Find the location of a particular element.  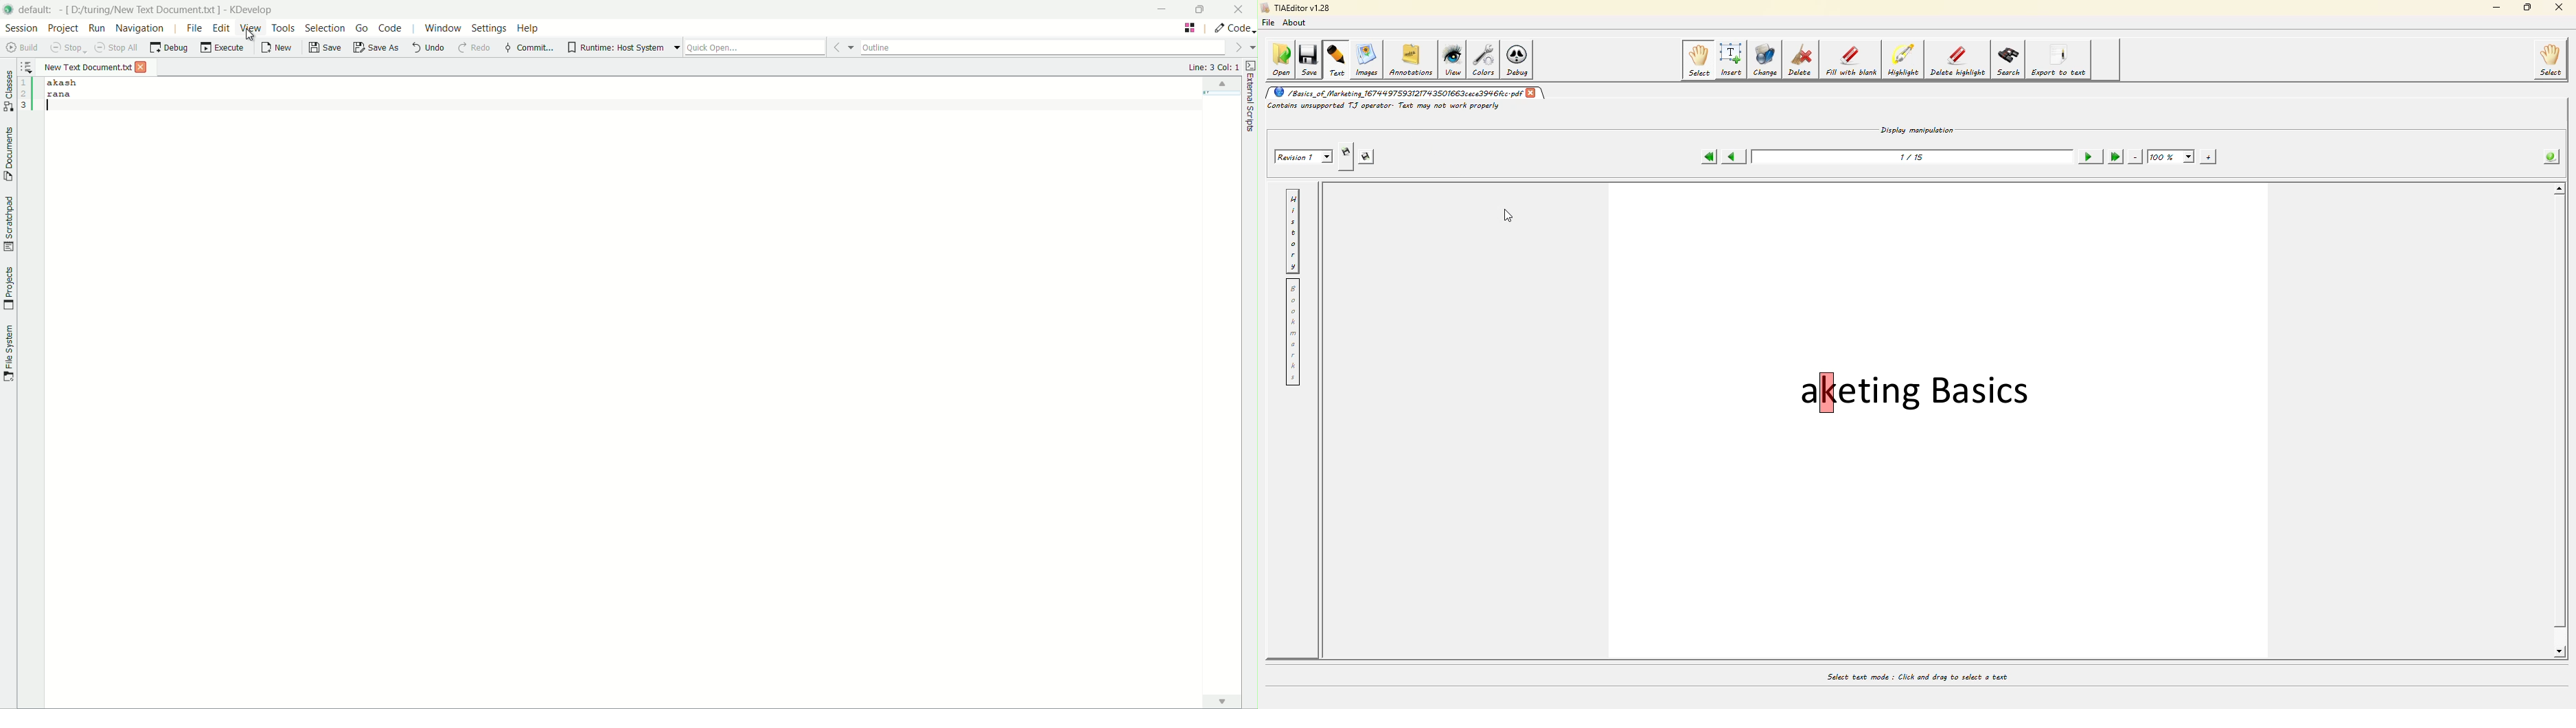

show sorted list of opened documents is located at coordinates (28, 68).